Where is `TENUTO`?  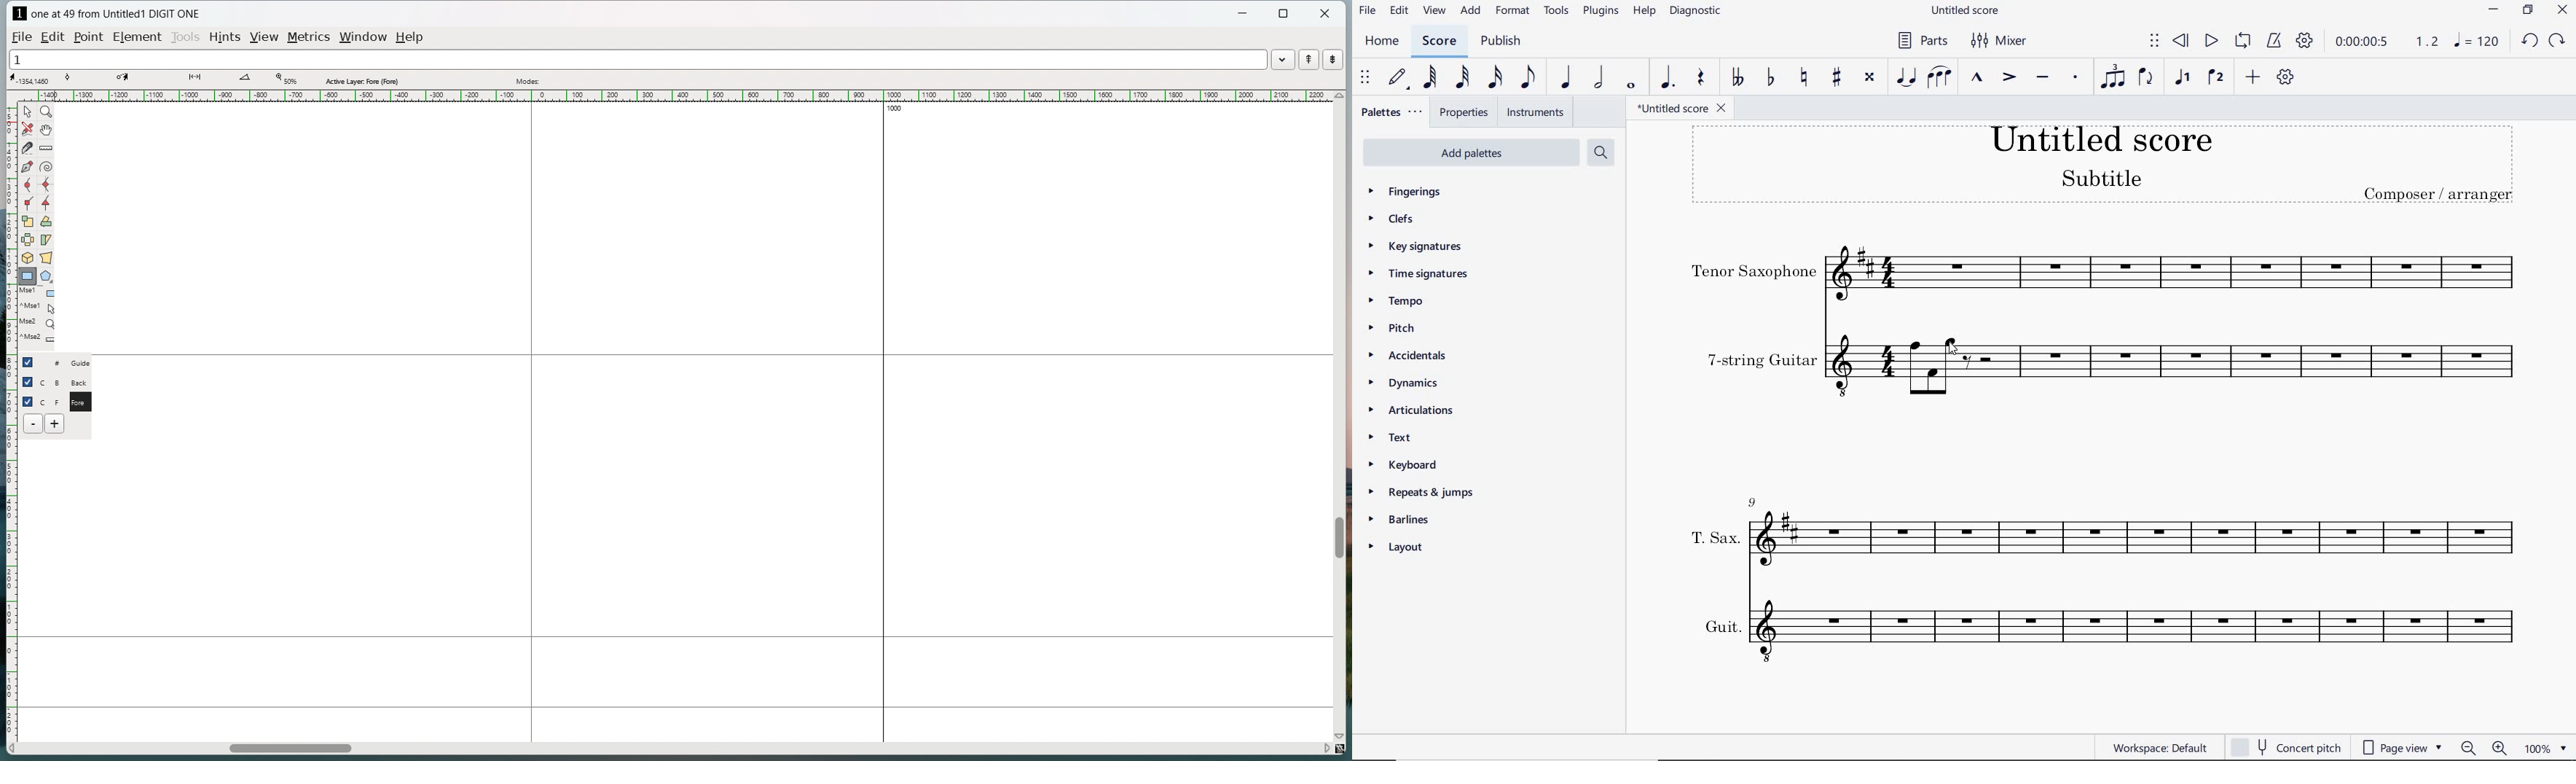 TENUTO is located at coordinates (2042, 77).